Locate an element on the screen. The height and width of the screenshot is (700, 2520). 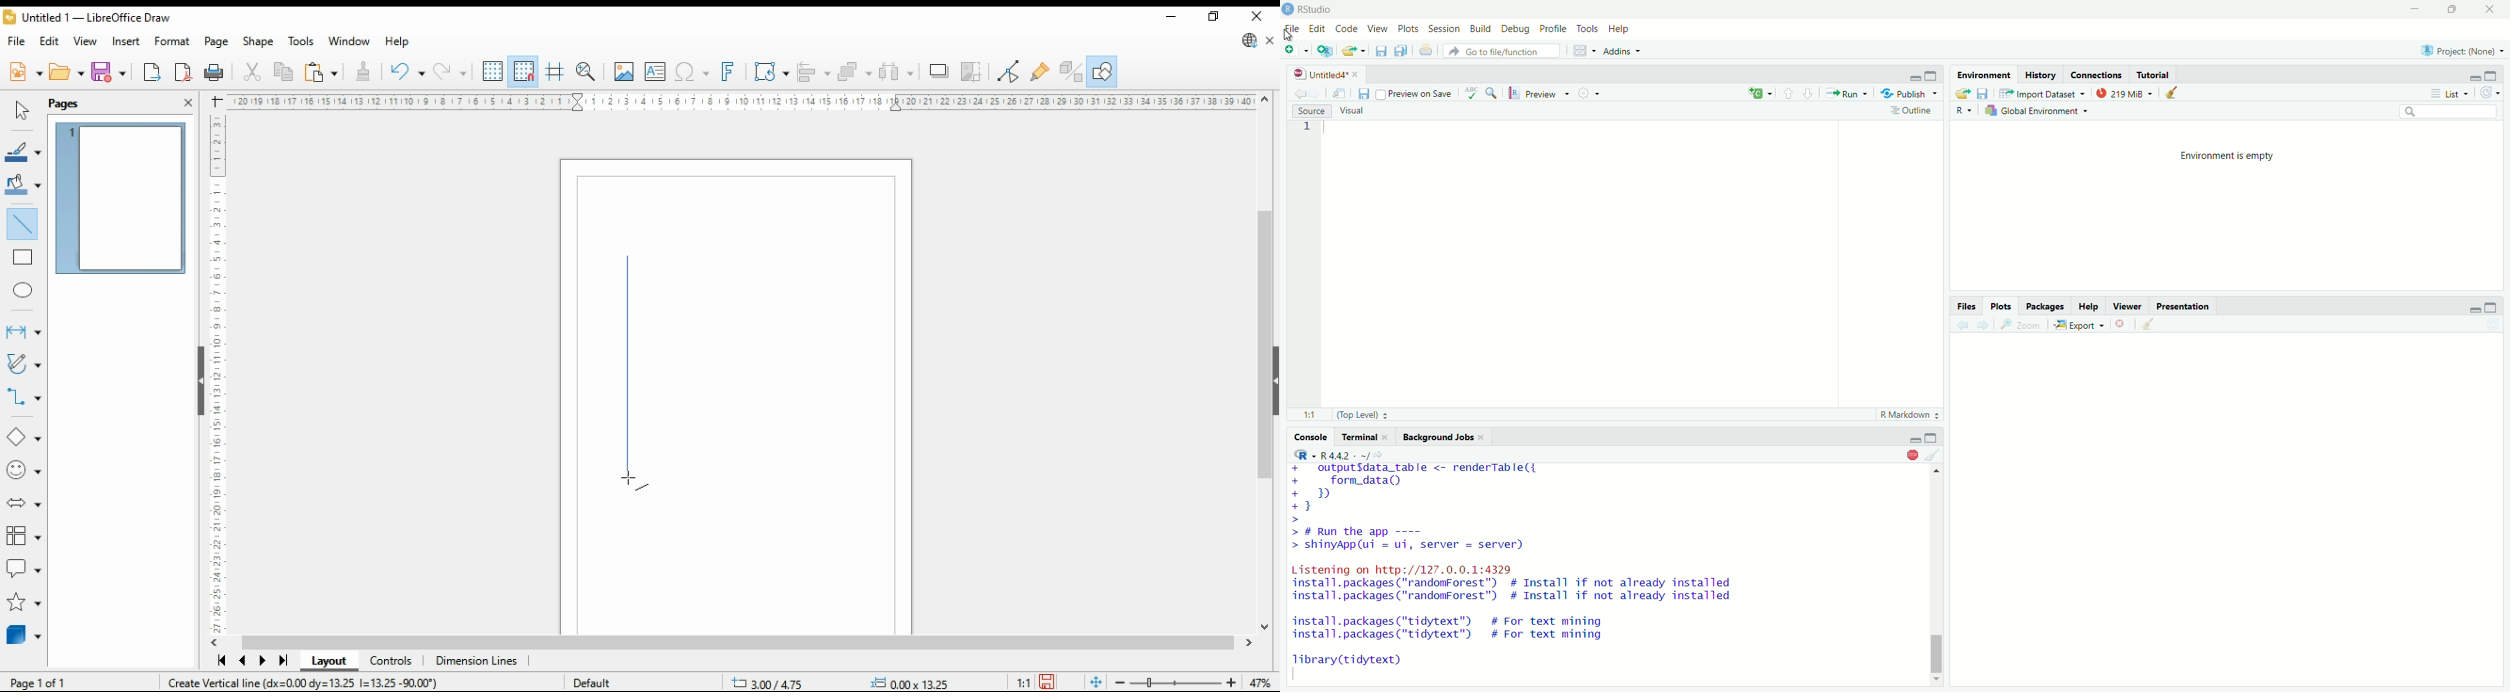
R language version - R 4.4.1 is located at coordinates (1339, 454).